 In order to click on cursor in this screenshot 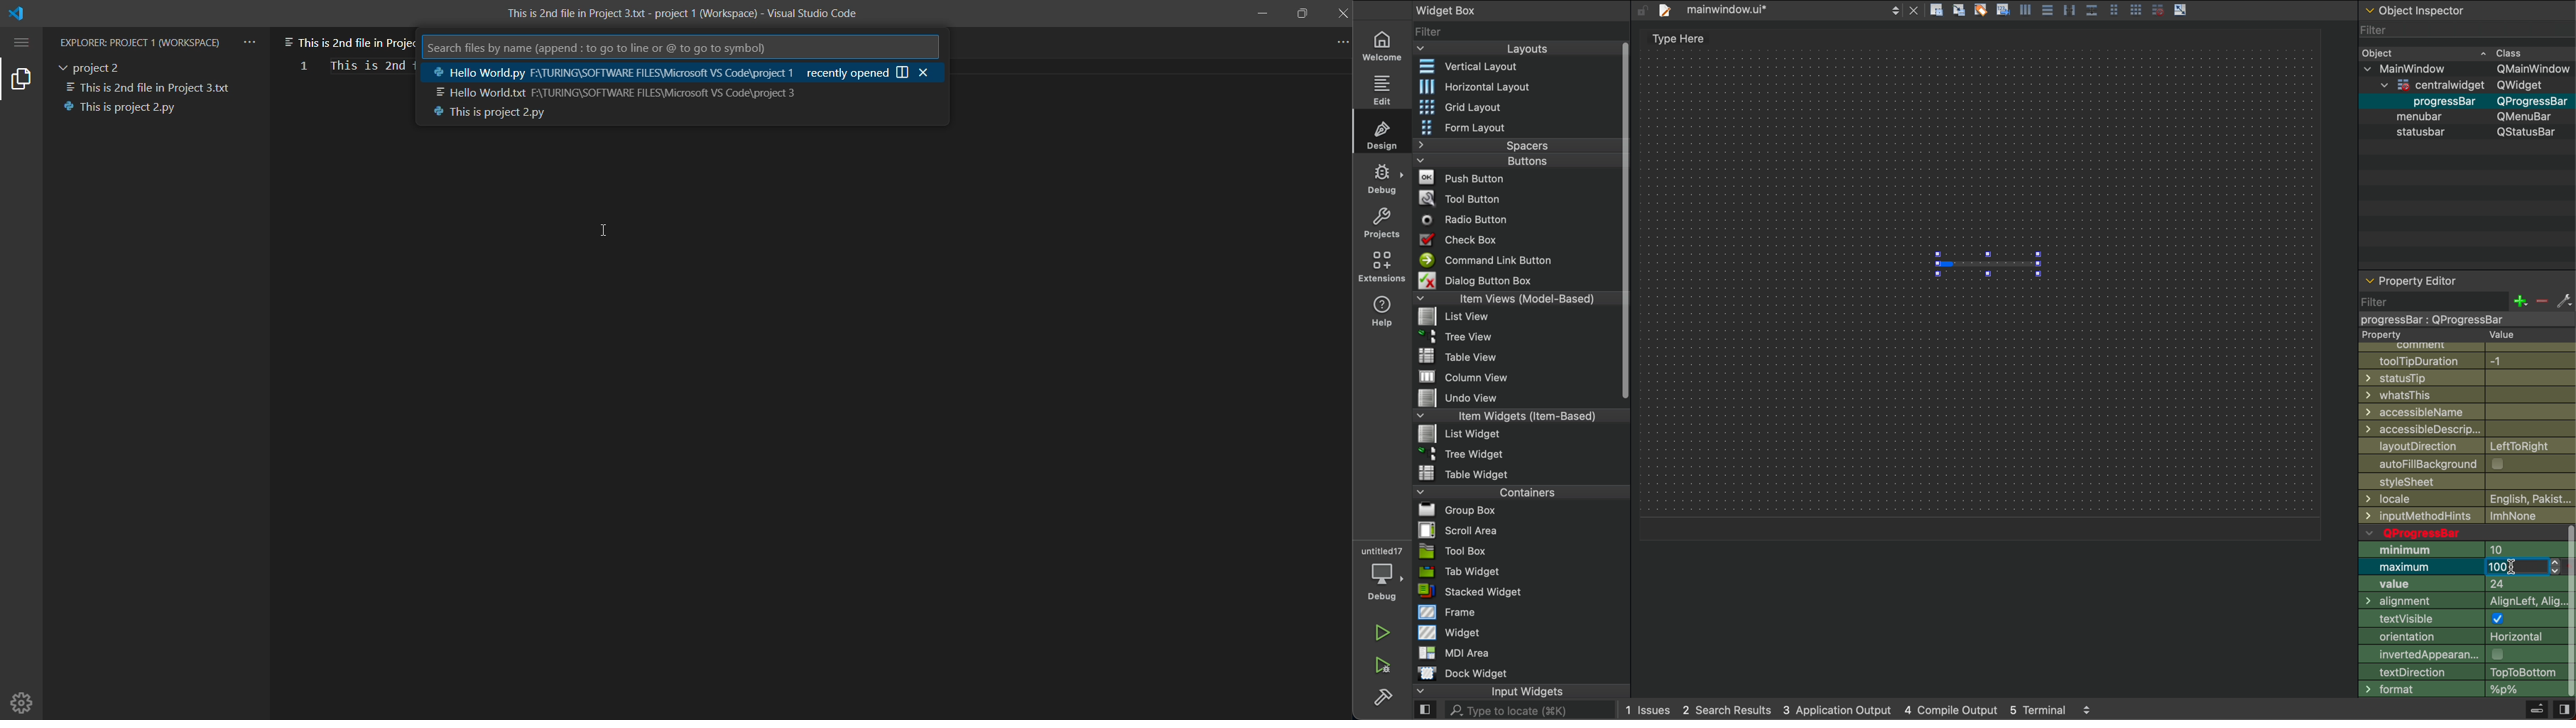, I will do `click(2514, 568)`.